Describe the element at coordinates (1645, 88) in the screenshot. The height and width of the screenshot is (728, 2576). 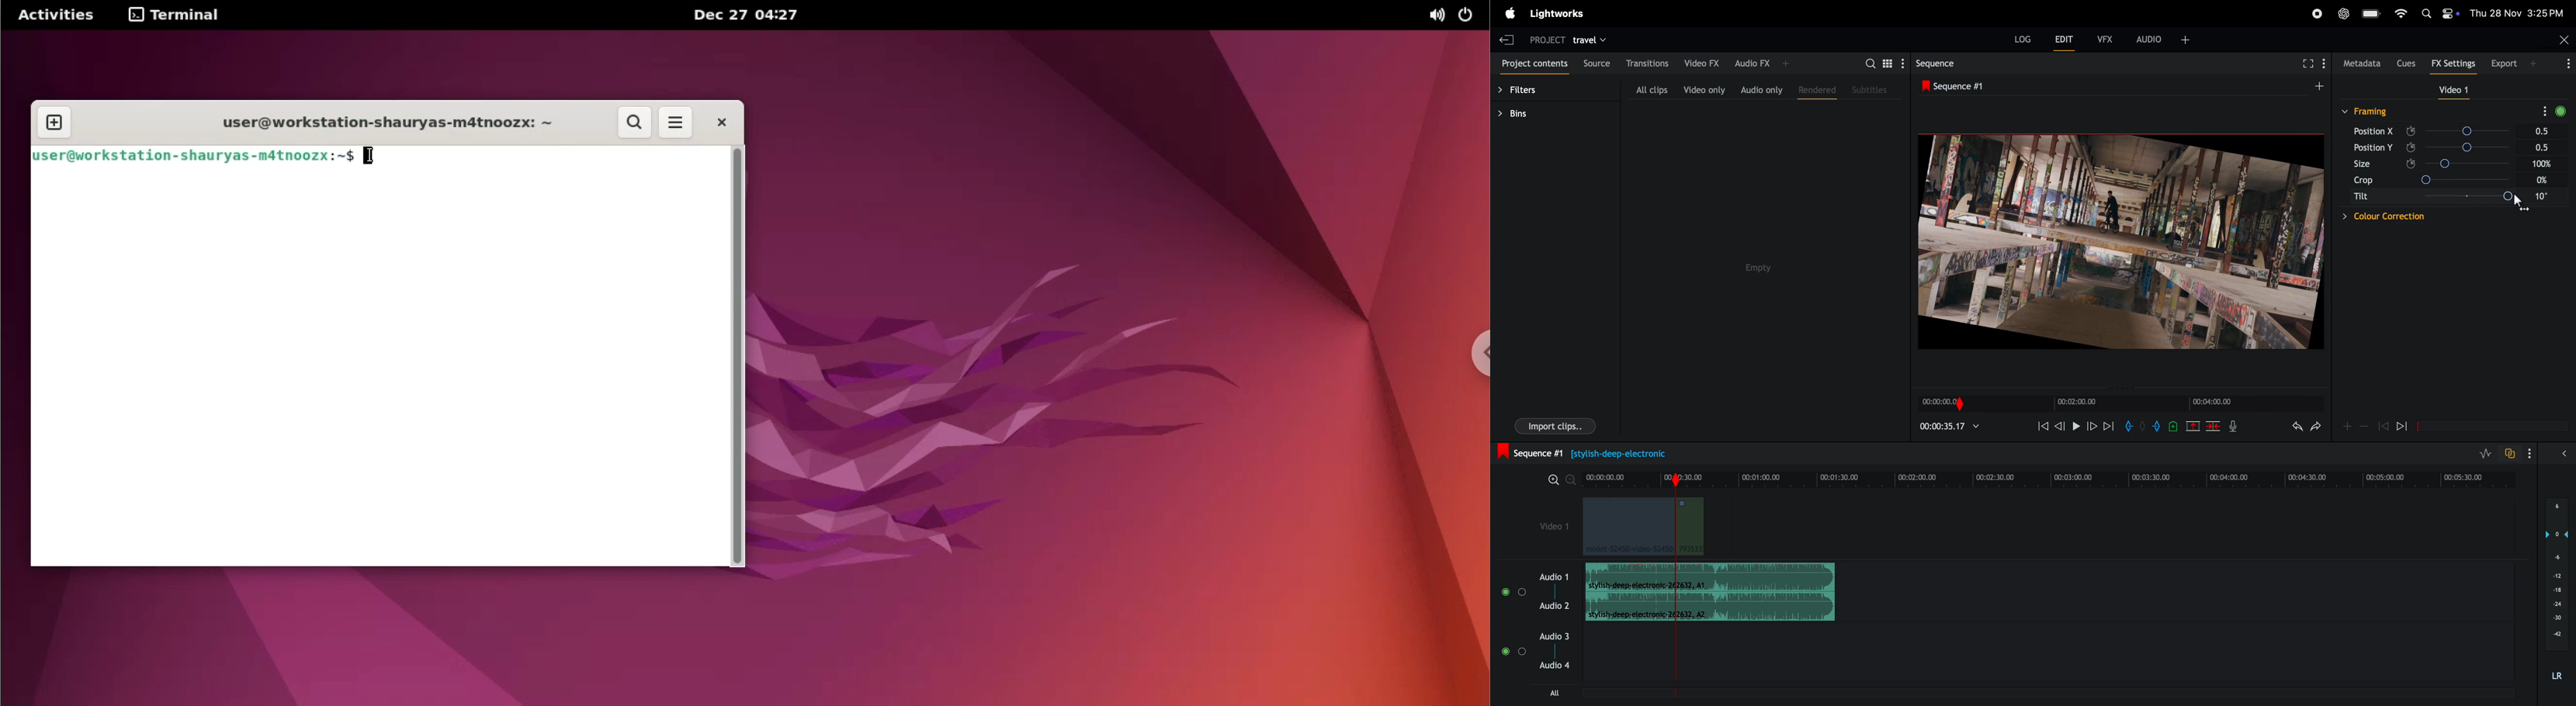
I see `all clips` at that location.